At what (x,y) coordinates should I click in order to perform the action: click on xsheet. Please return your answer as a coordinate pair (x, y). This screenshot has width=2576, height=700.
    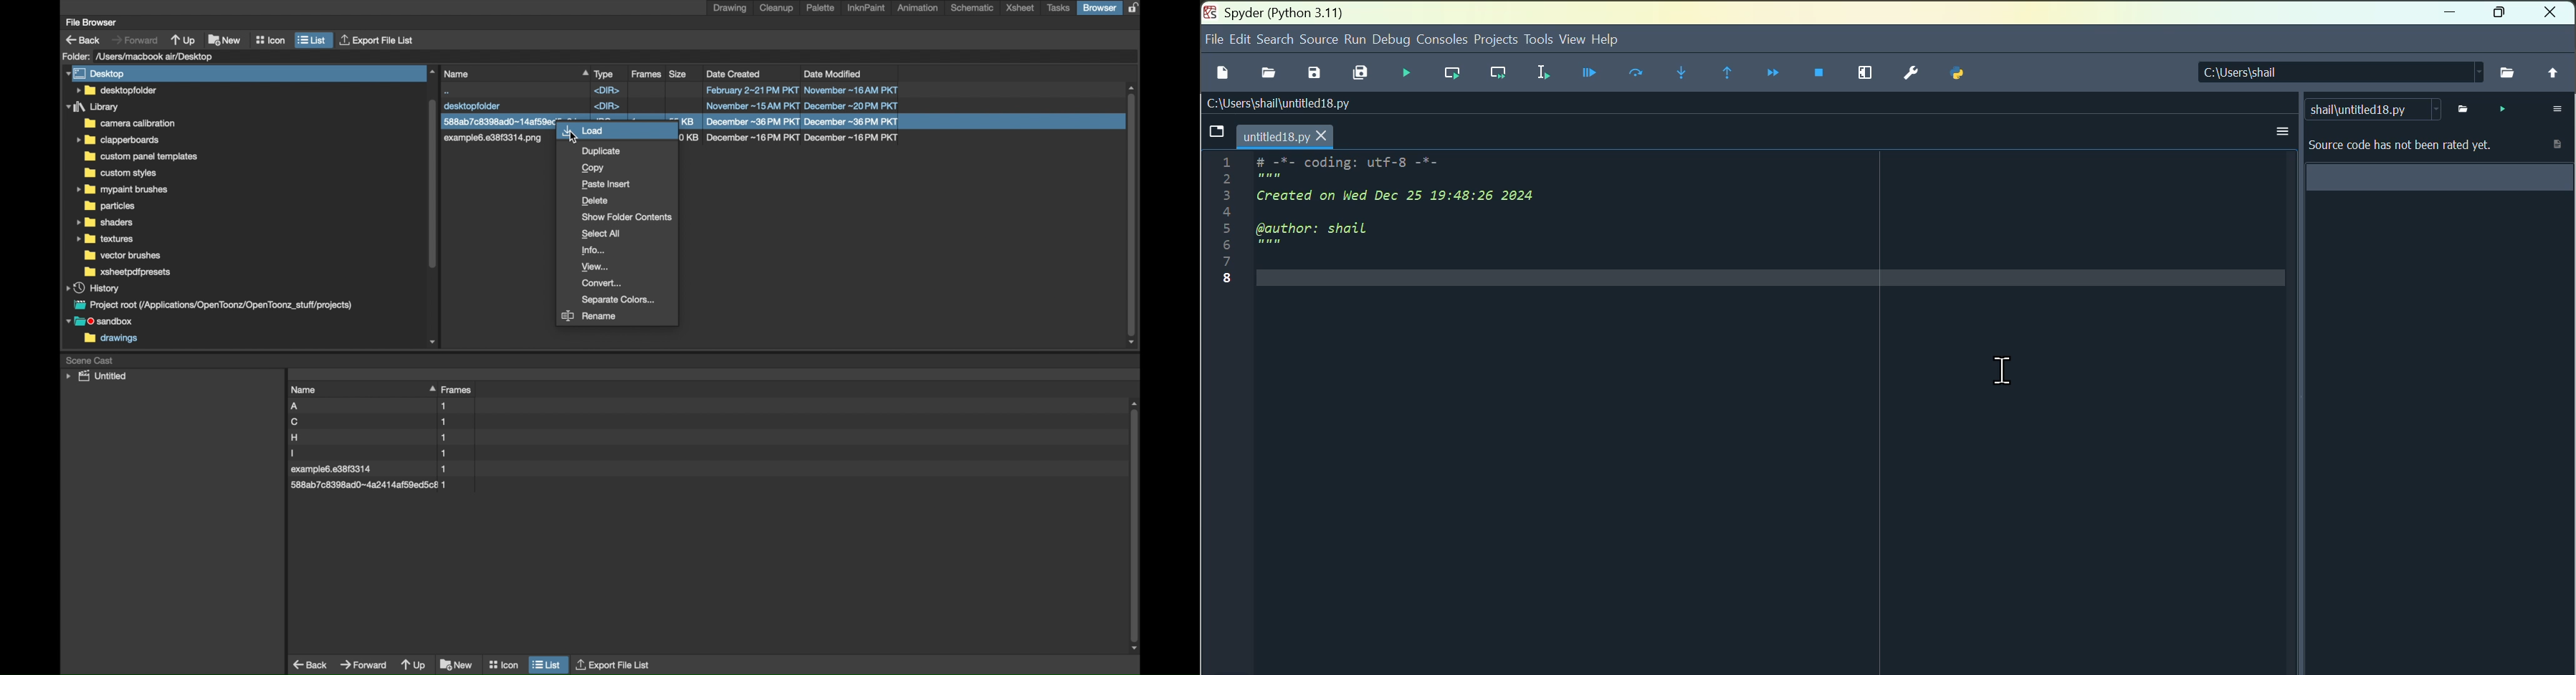
    Looking at the image, I should click on (1020, 8).